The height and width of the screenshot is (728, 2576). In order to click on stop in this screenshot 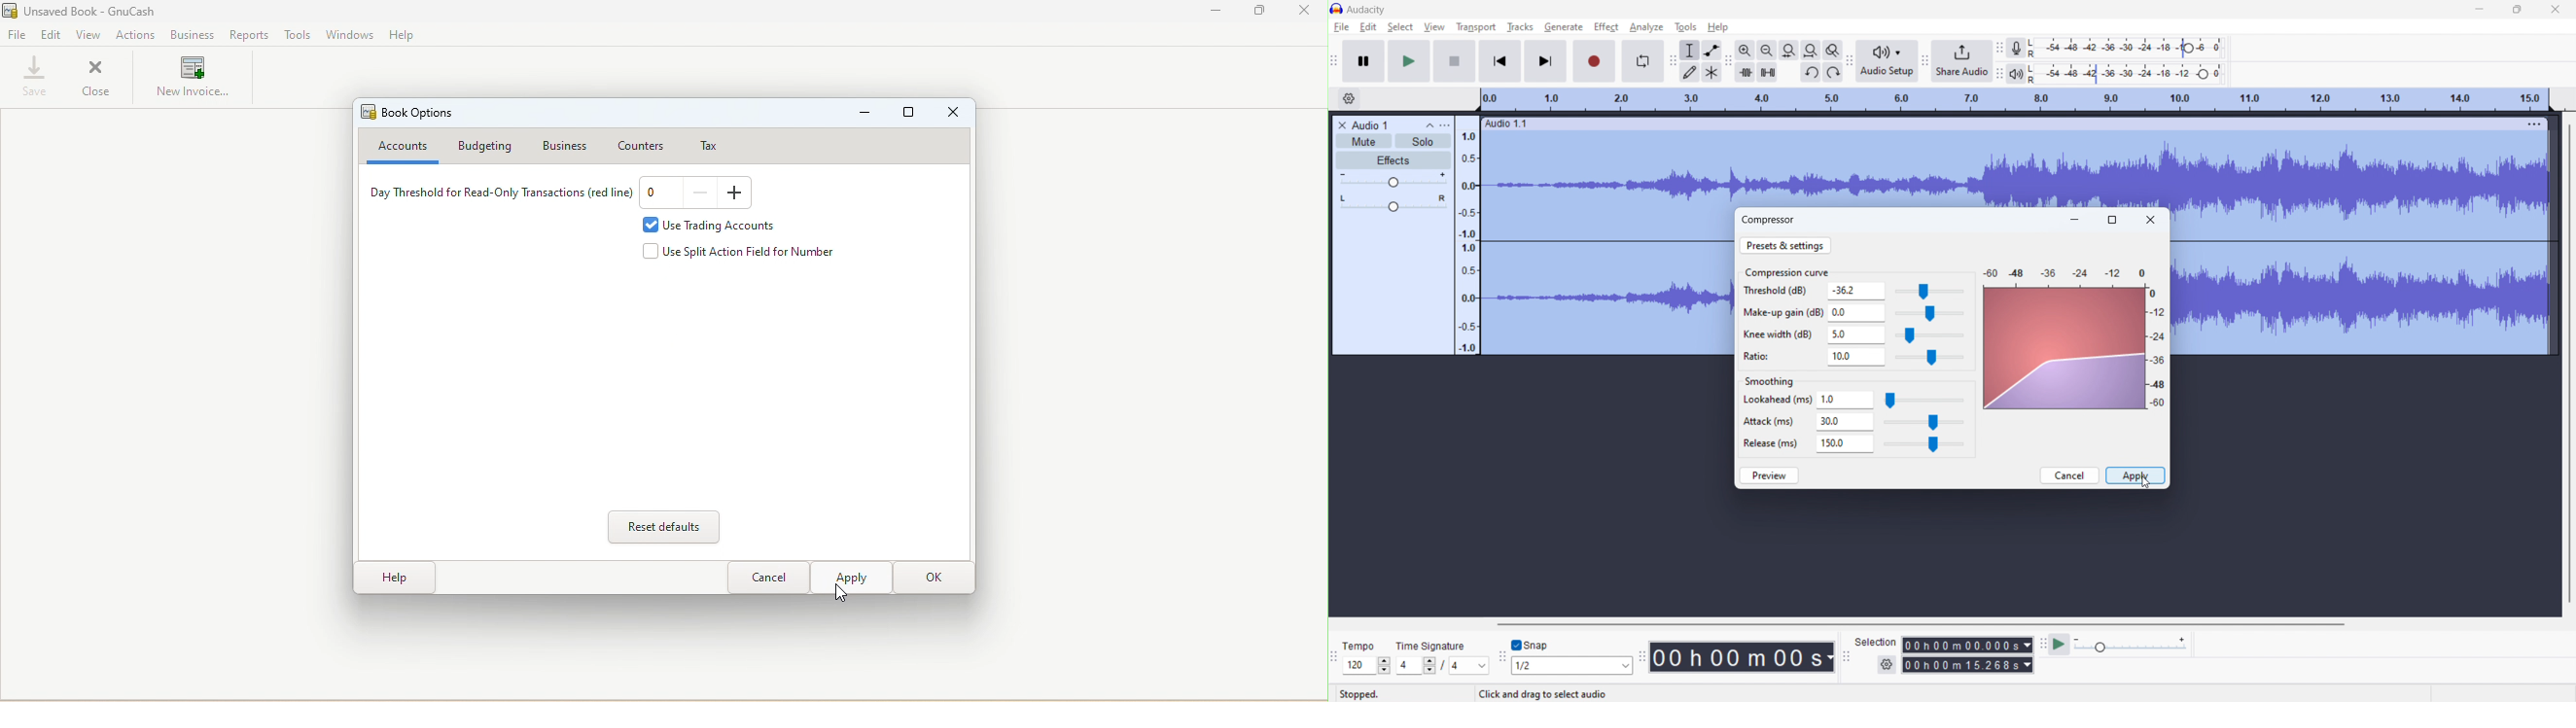, I will do `click(1454, 61)`.